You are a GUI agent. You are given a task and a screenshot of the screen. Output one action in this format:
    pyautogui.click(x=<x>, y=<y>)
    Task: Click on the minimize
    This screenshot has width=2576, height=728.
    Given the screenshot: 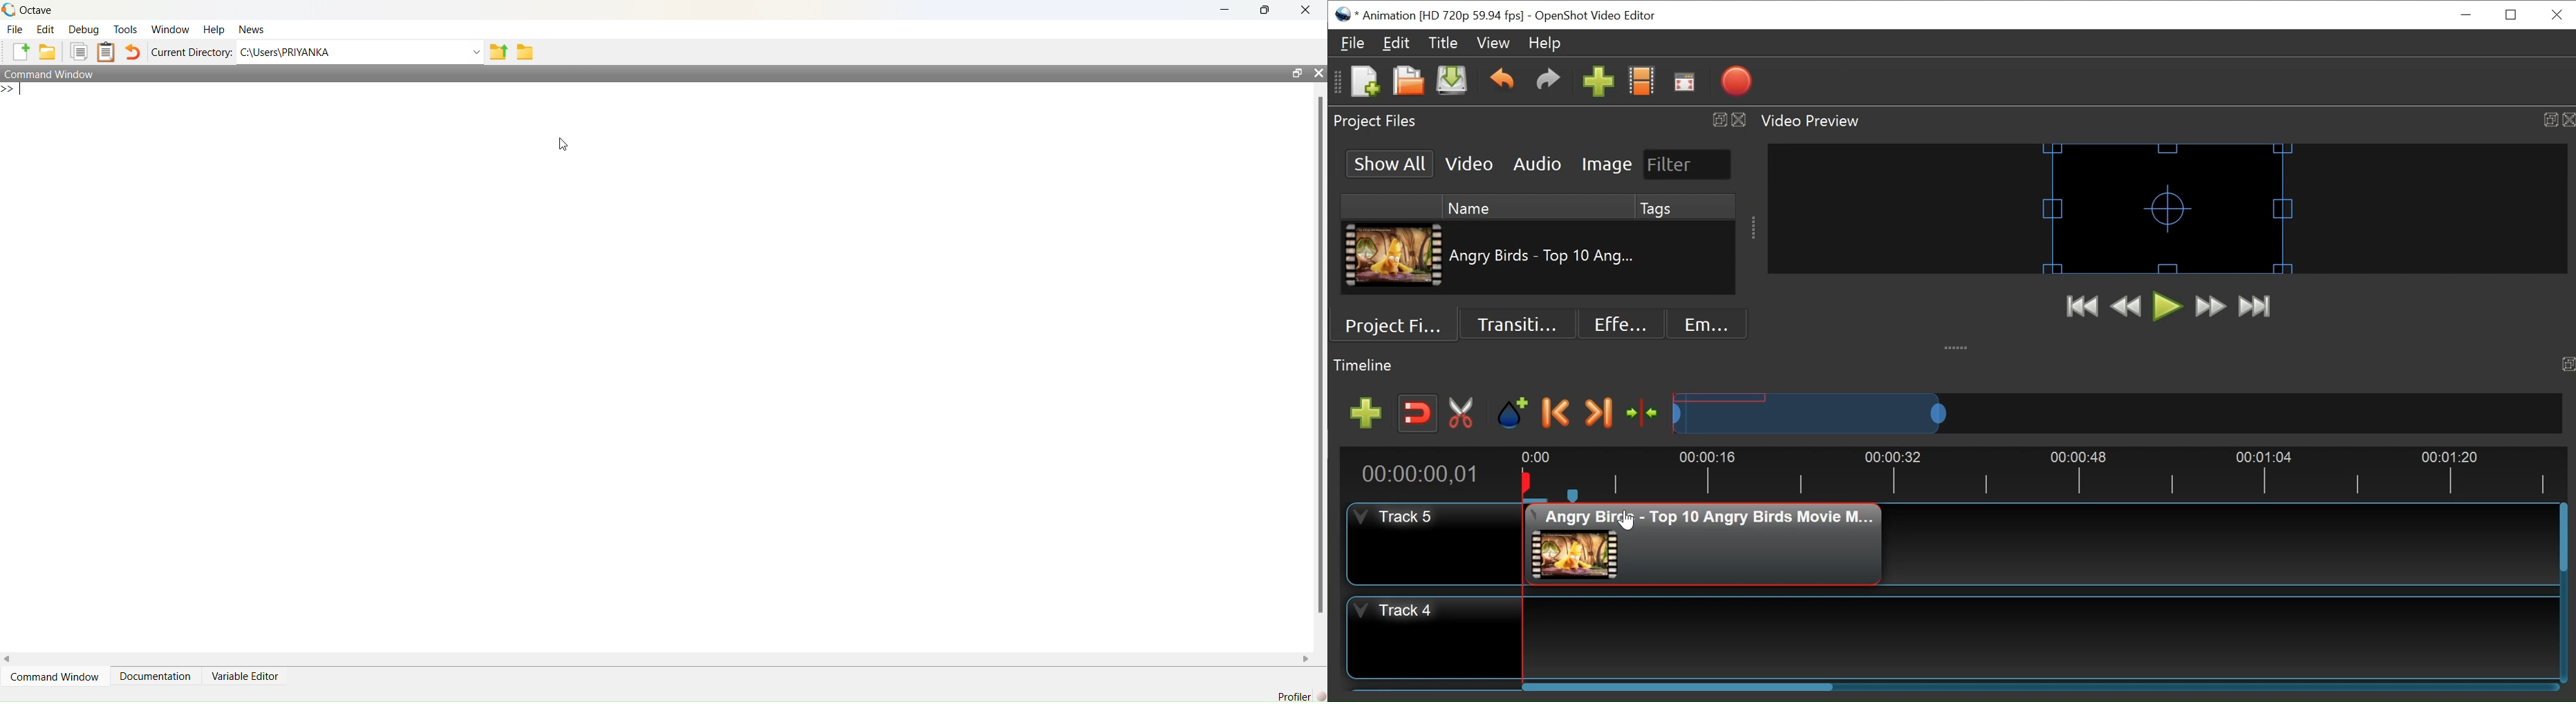 What is the action you would take?
    pyautogui.click(x=2468, y=14)
    